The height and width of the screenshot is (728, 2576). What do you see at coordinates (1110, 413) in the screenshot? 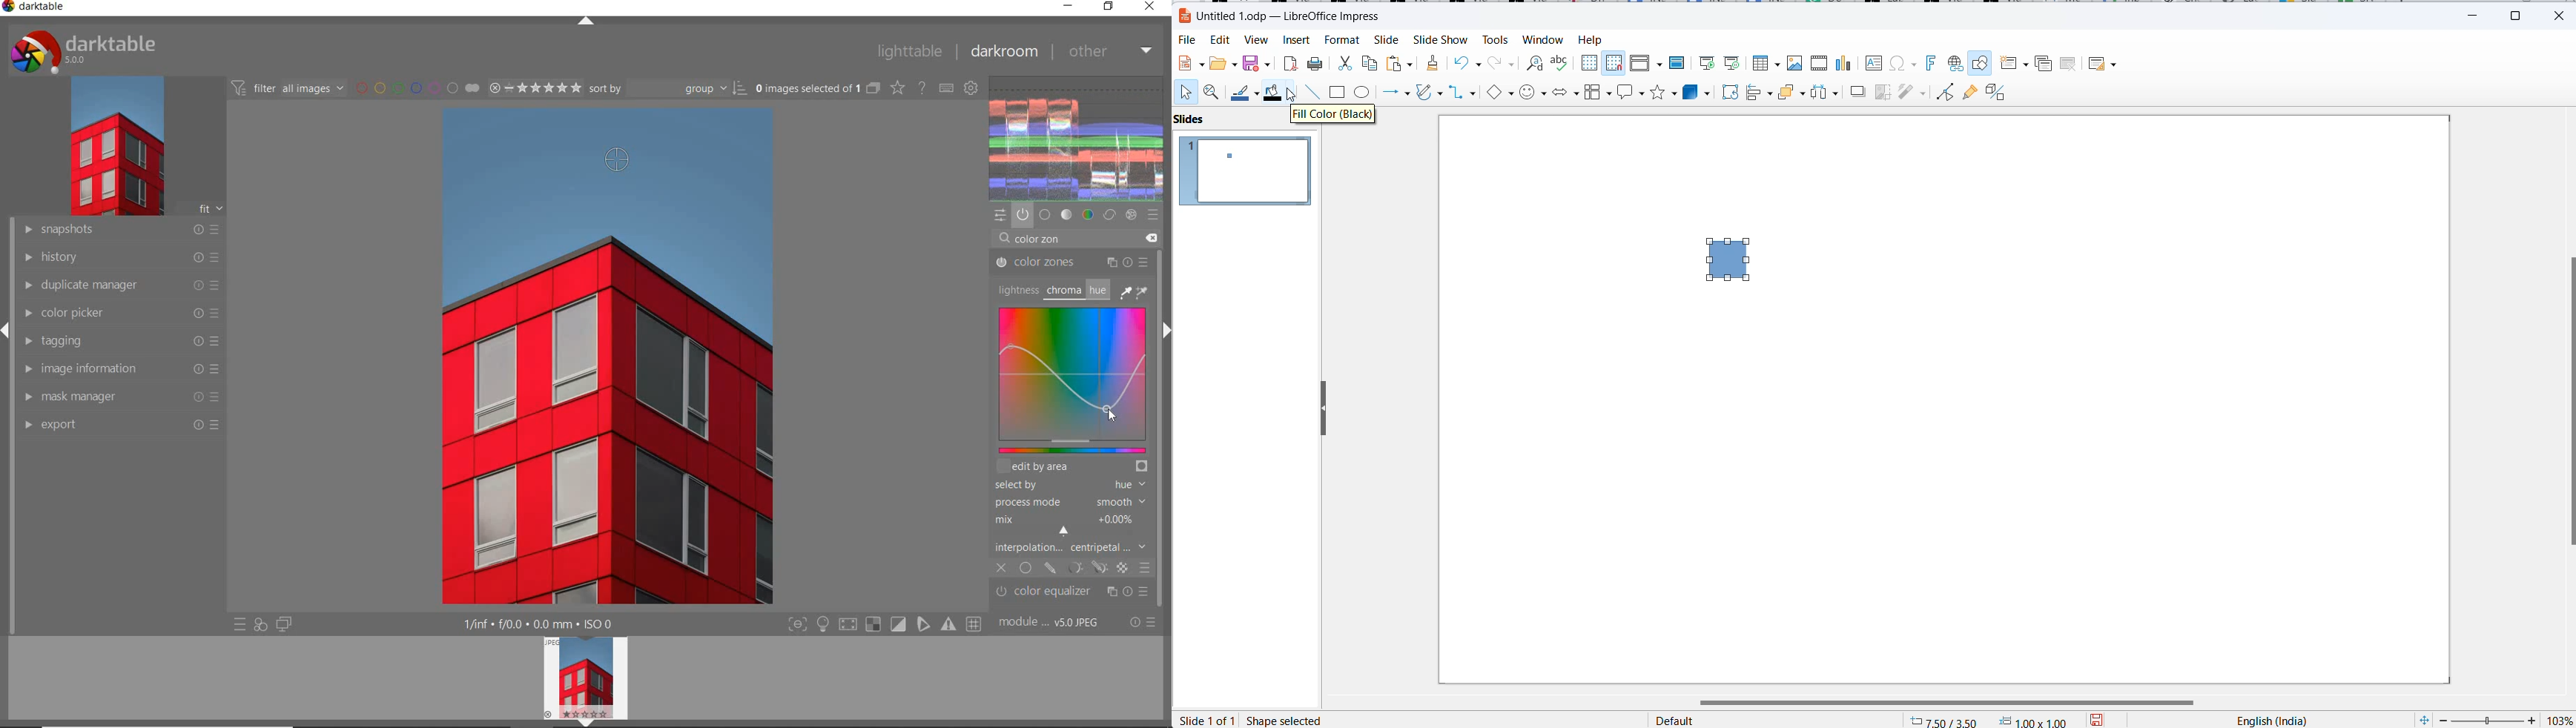
I see `CURSOR POSITION` at bounding box center [1110, 413].